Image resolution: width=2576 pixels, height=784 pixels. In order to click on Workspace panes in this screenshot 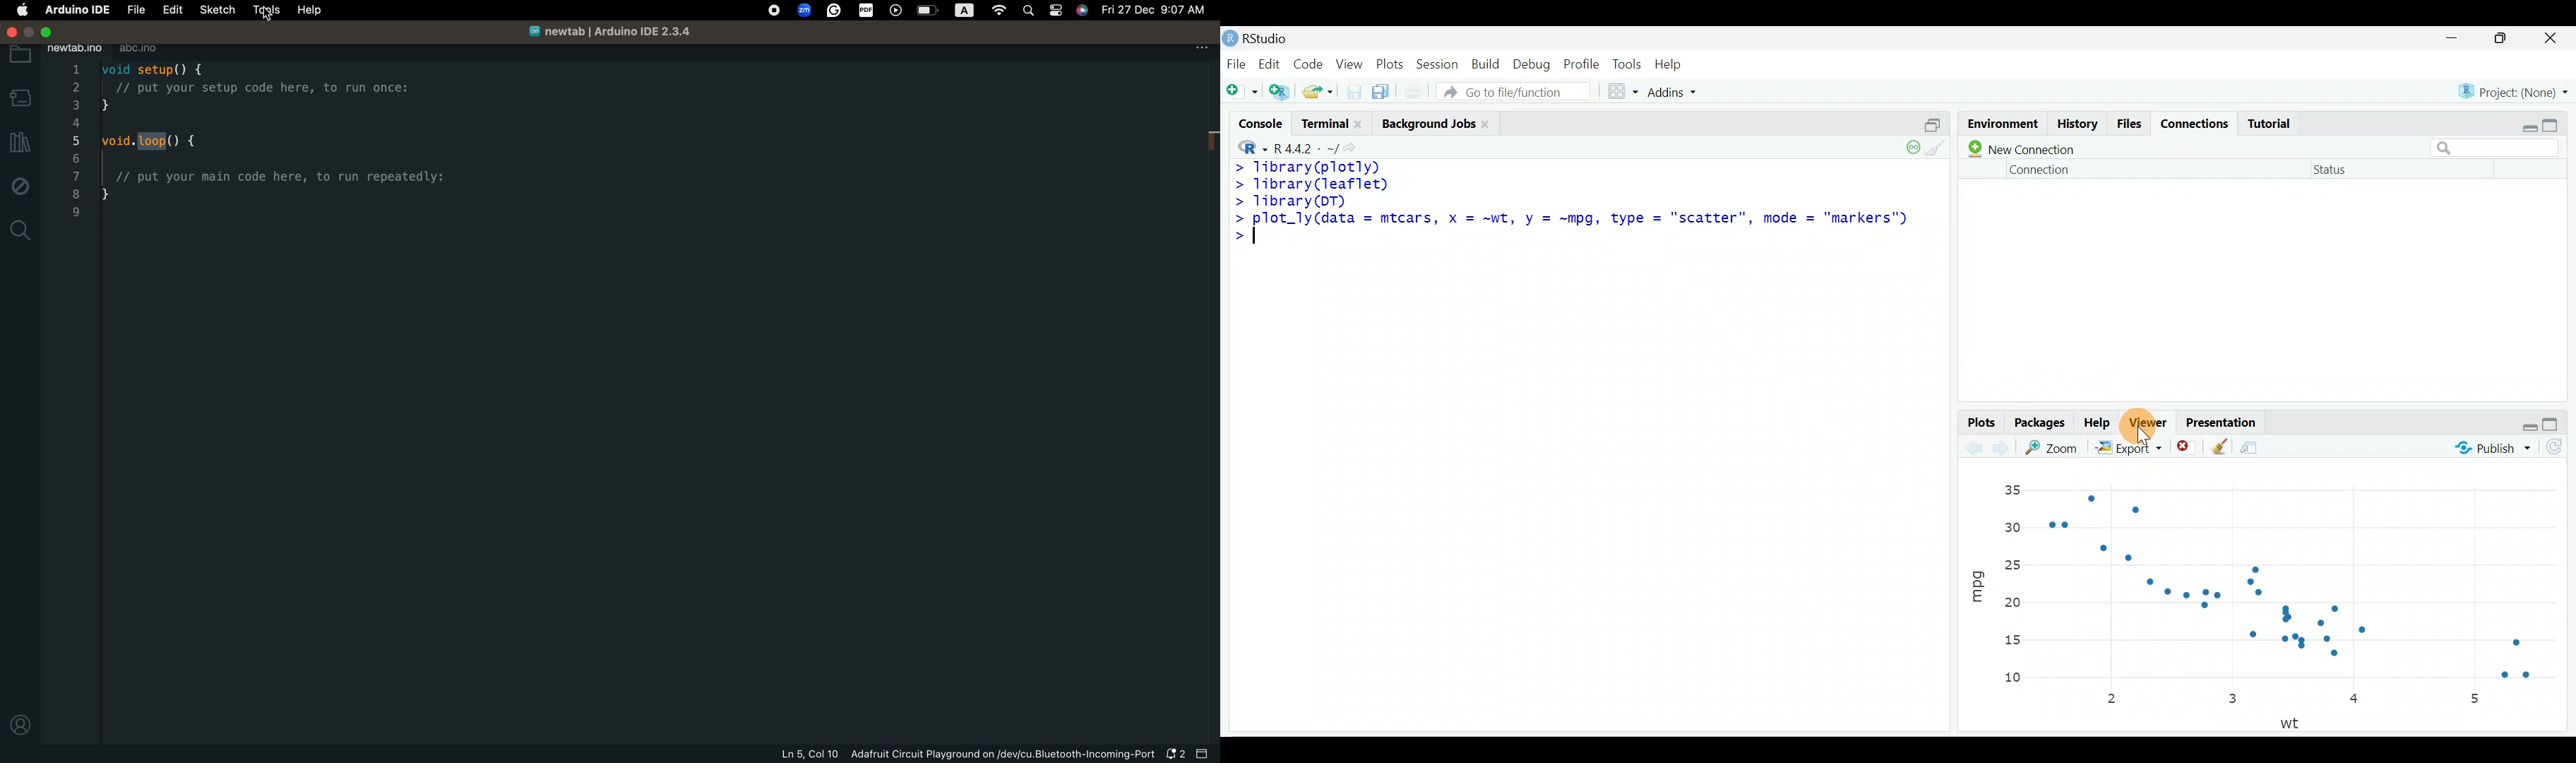, I will do `click(1623, 90)`.